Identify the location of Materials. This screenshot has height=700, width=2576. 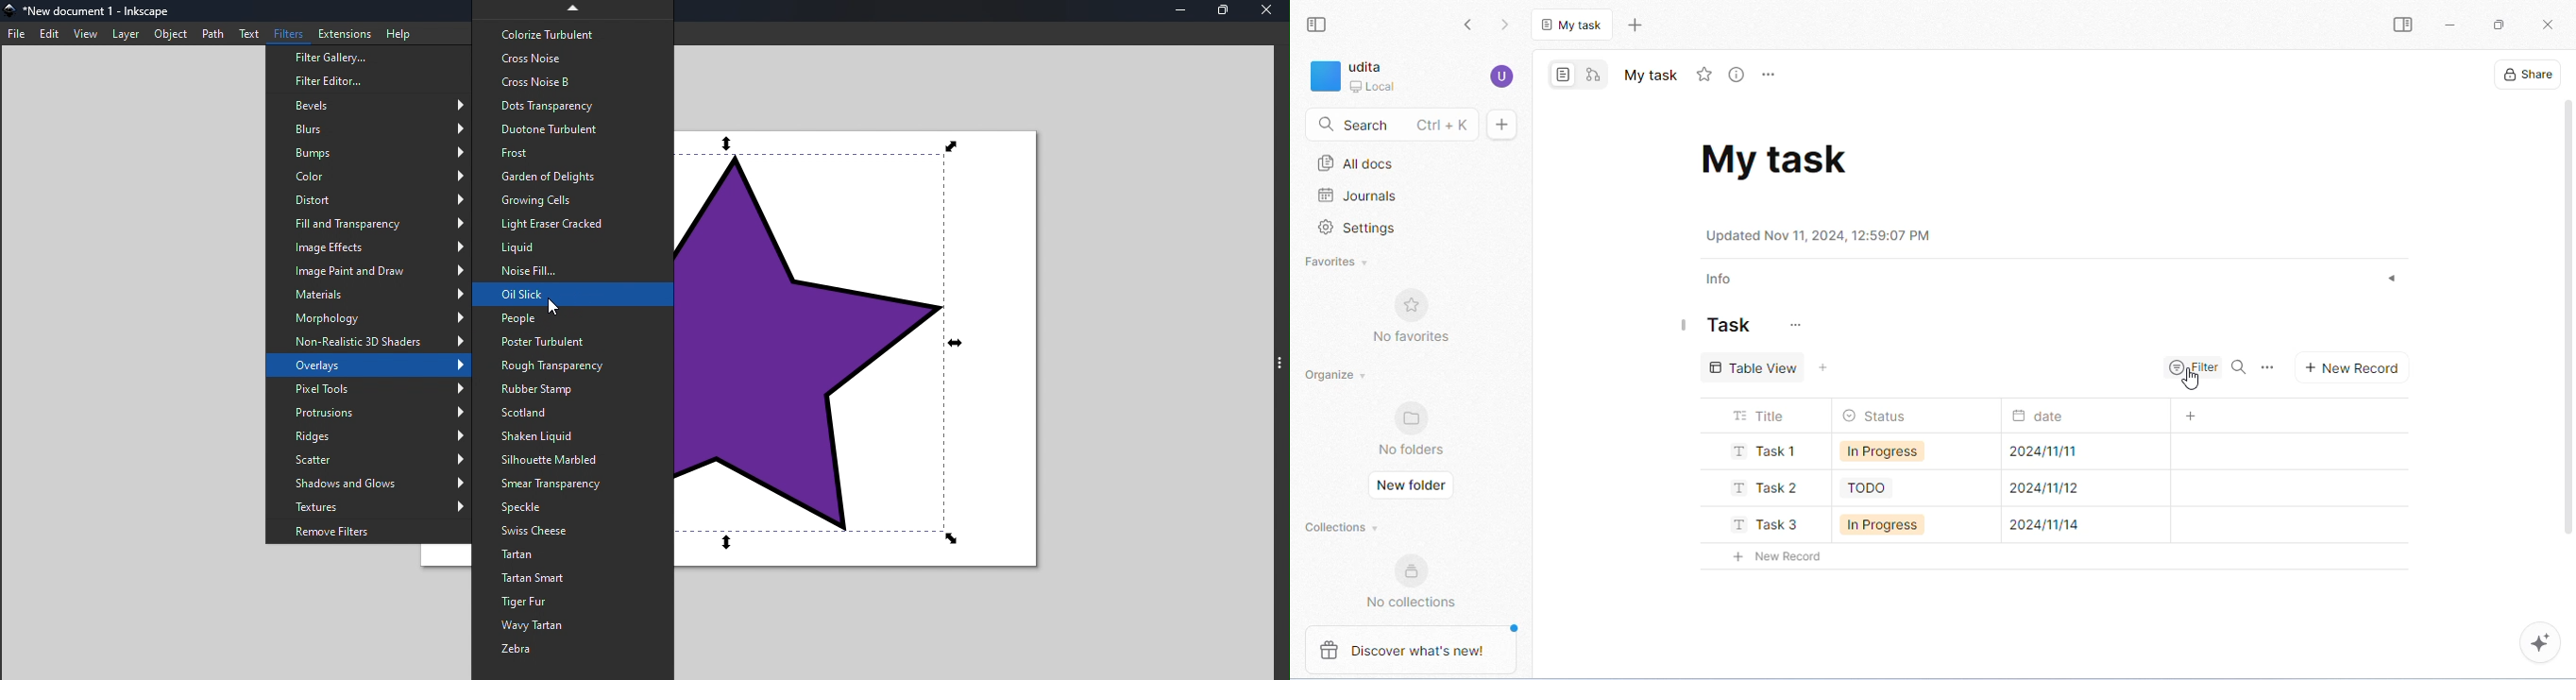
(369, 296).